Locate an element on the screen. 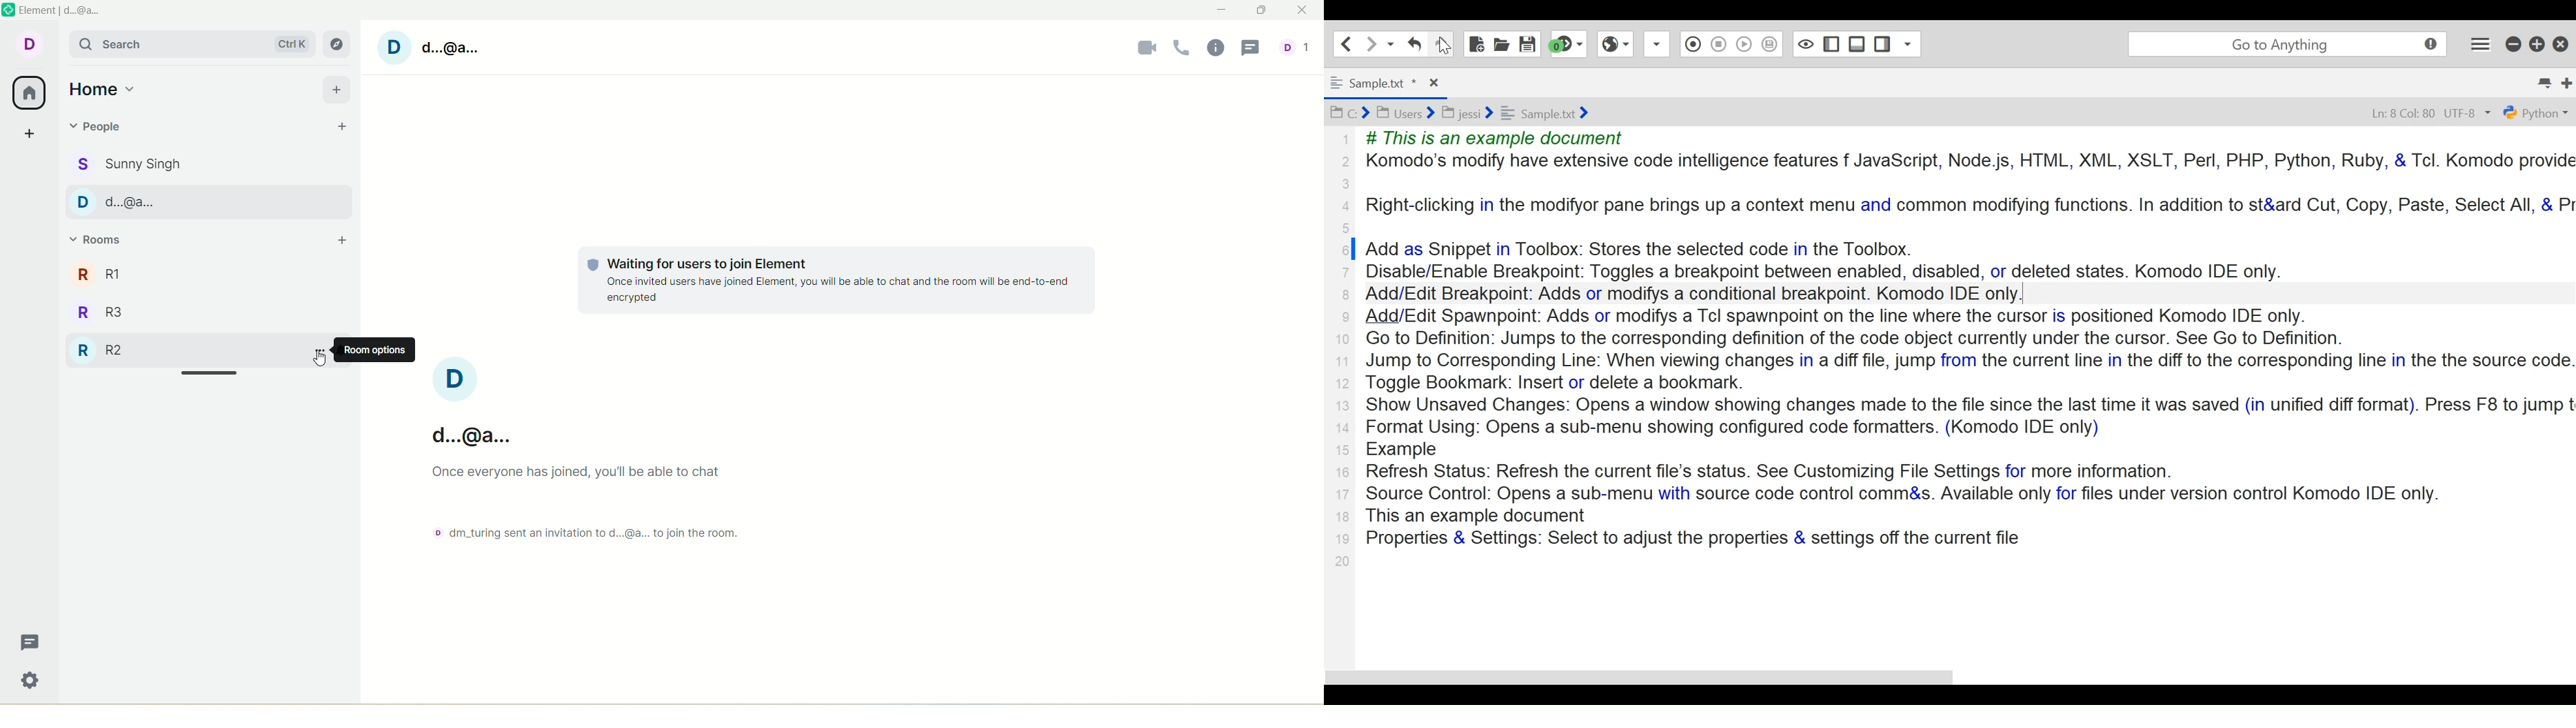  add is located at coordinates (343, 241).